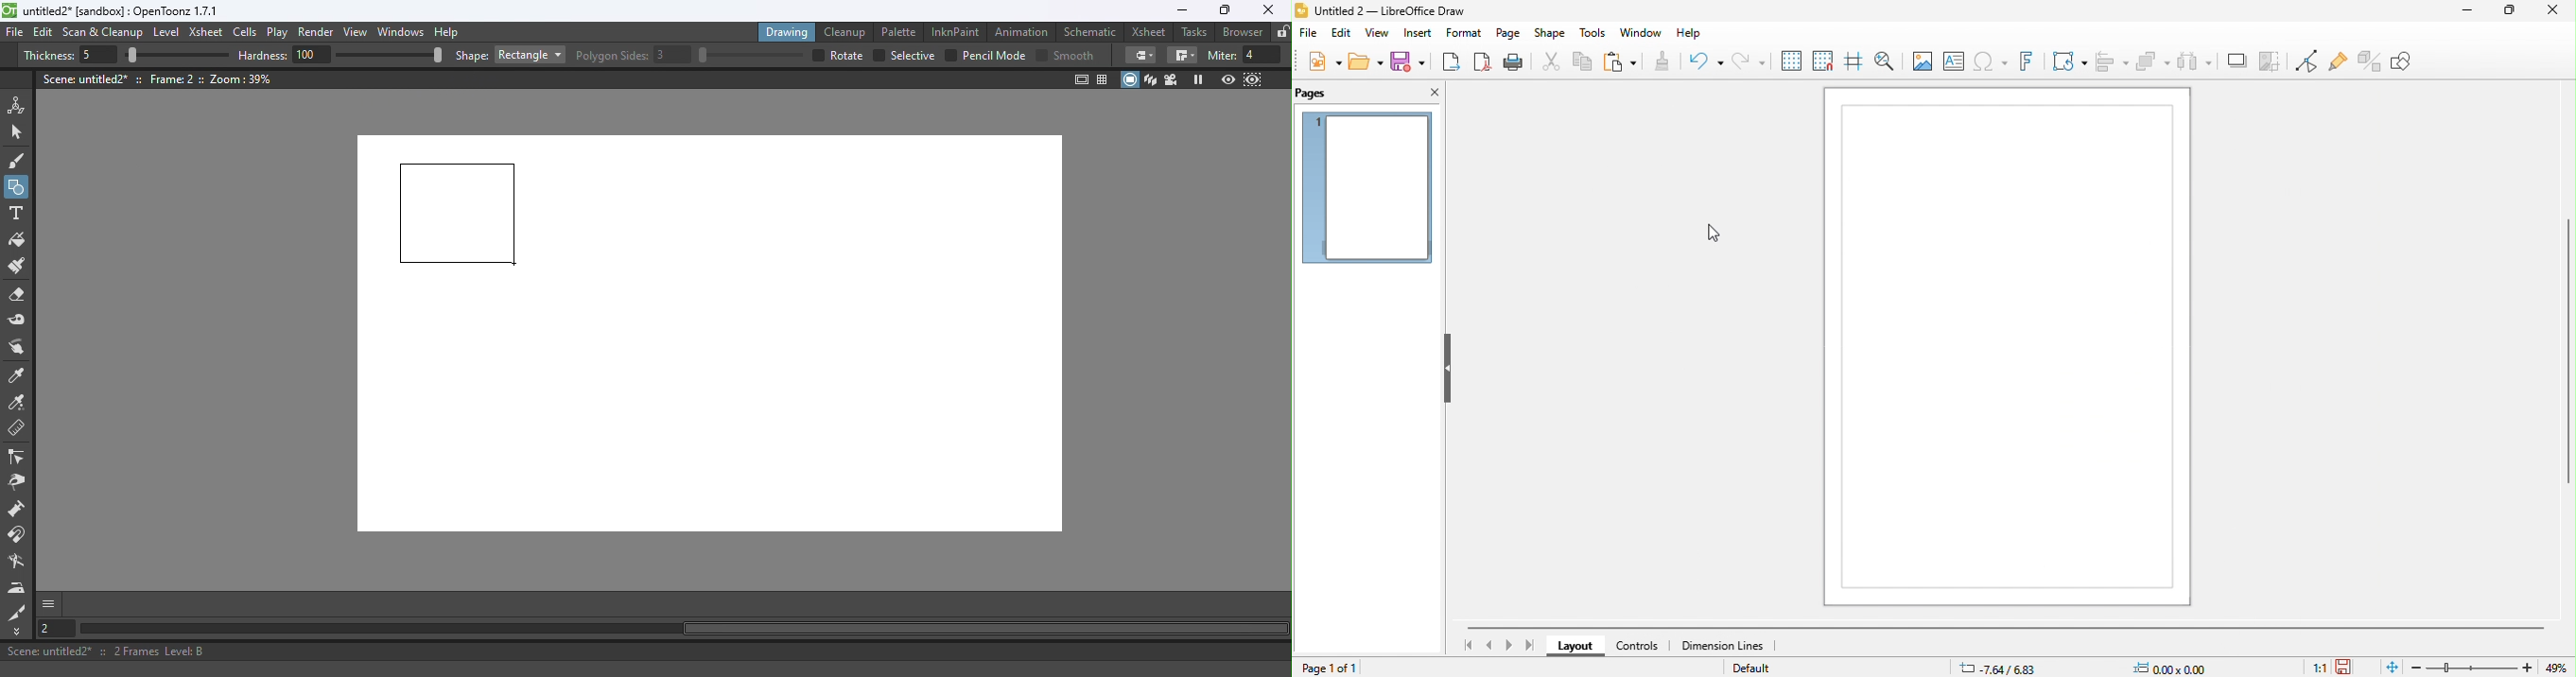 Image resolution: width=2576 pixels, height=700 pixels. Describe the element at coordinates (2153, 62) in the screenshot. I see `arrange` at that location.